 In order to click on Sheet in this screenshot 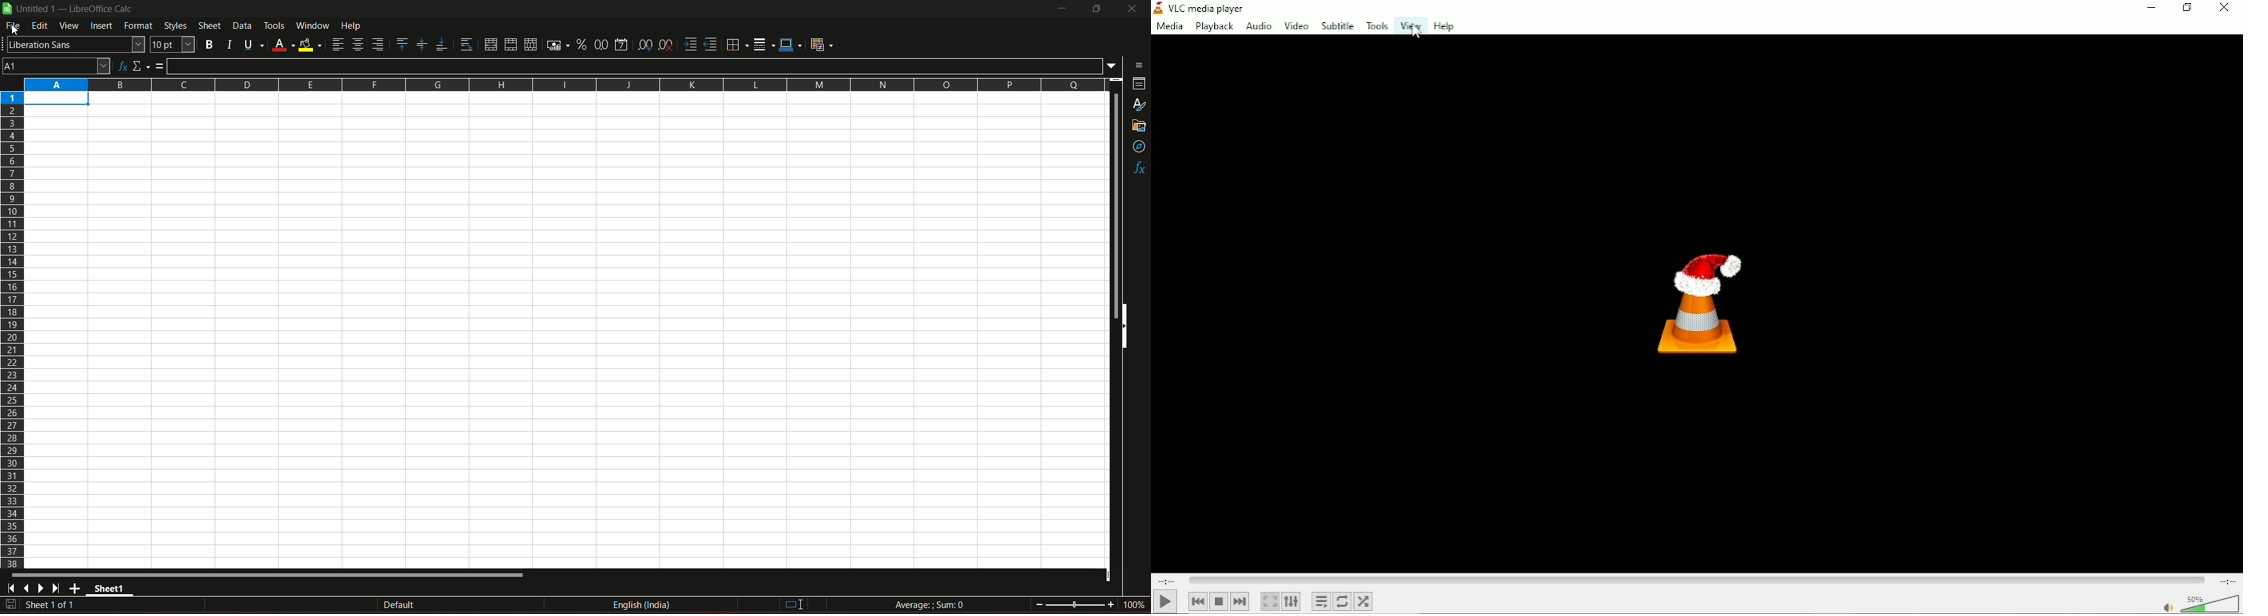, I will do `click(209, 26)`.